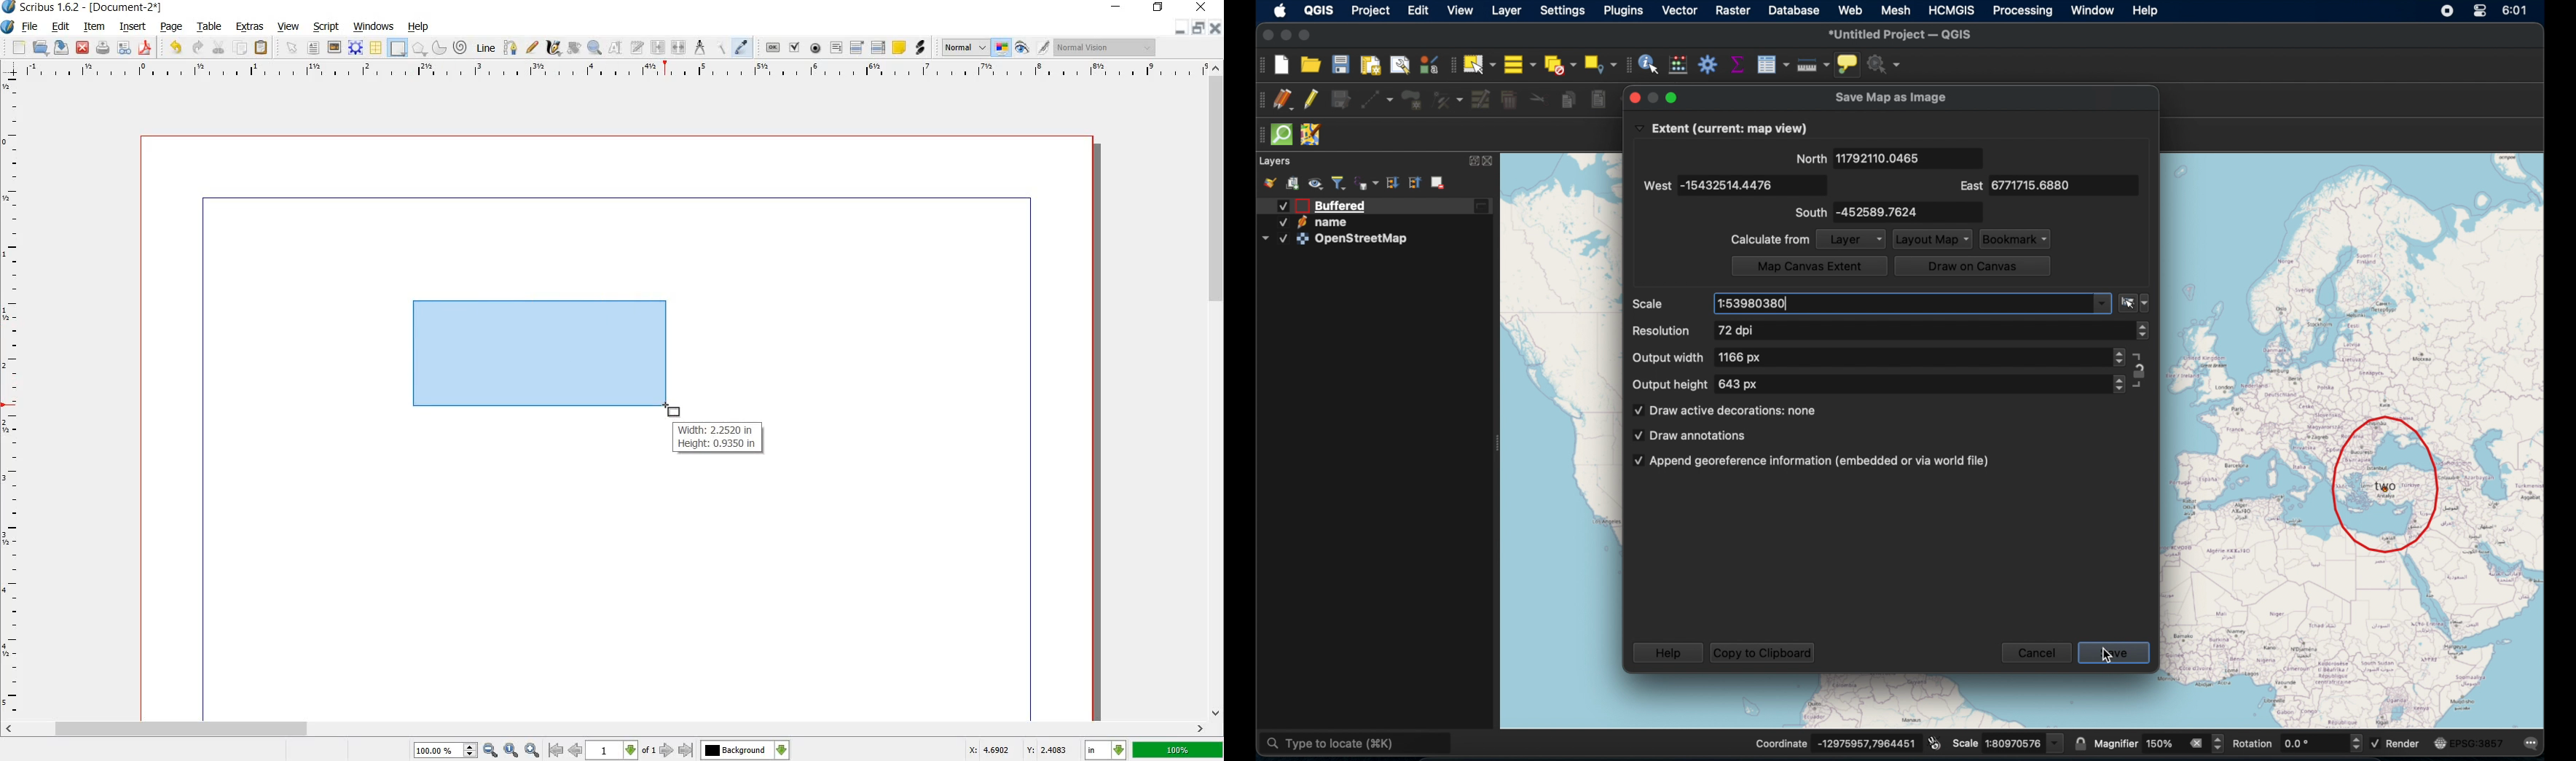 The image size is (2576, 784). Describe the element at coordinates (1953, 10) in the screenshot. I see `HCMGIS` at that location.